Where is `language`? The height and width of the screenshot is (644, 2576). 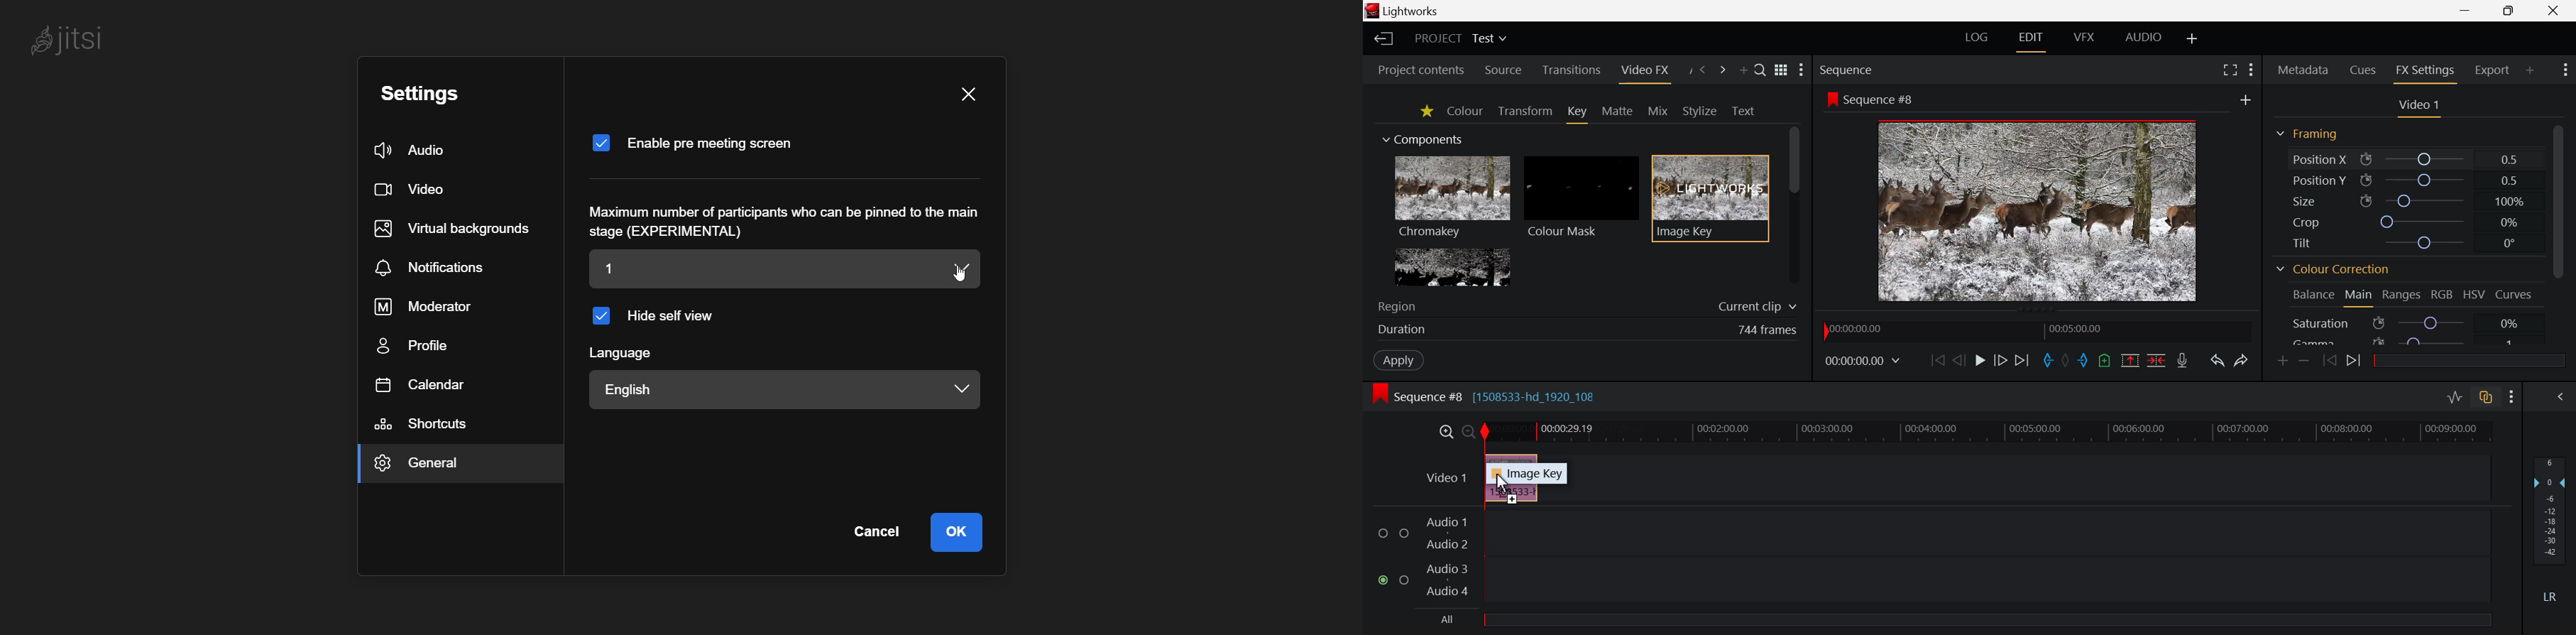 language is located at coordinates (620, 352).